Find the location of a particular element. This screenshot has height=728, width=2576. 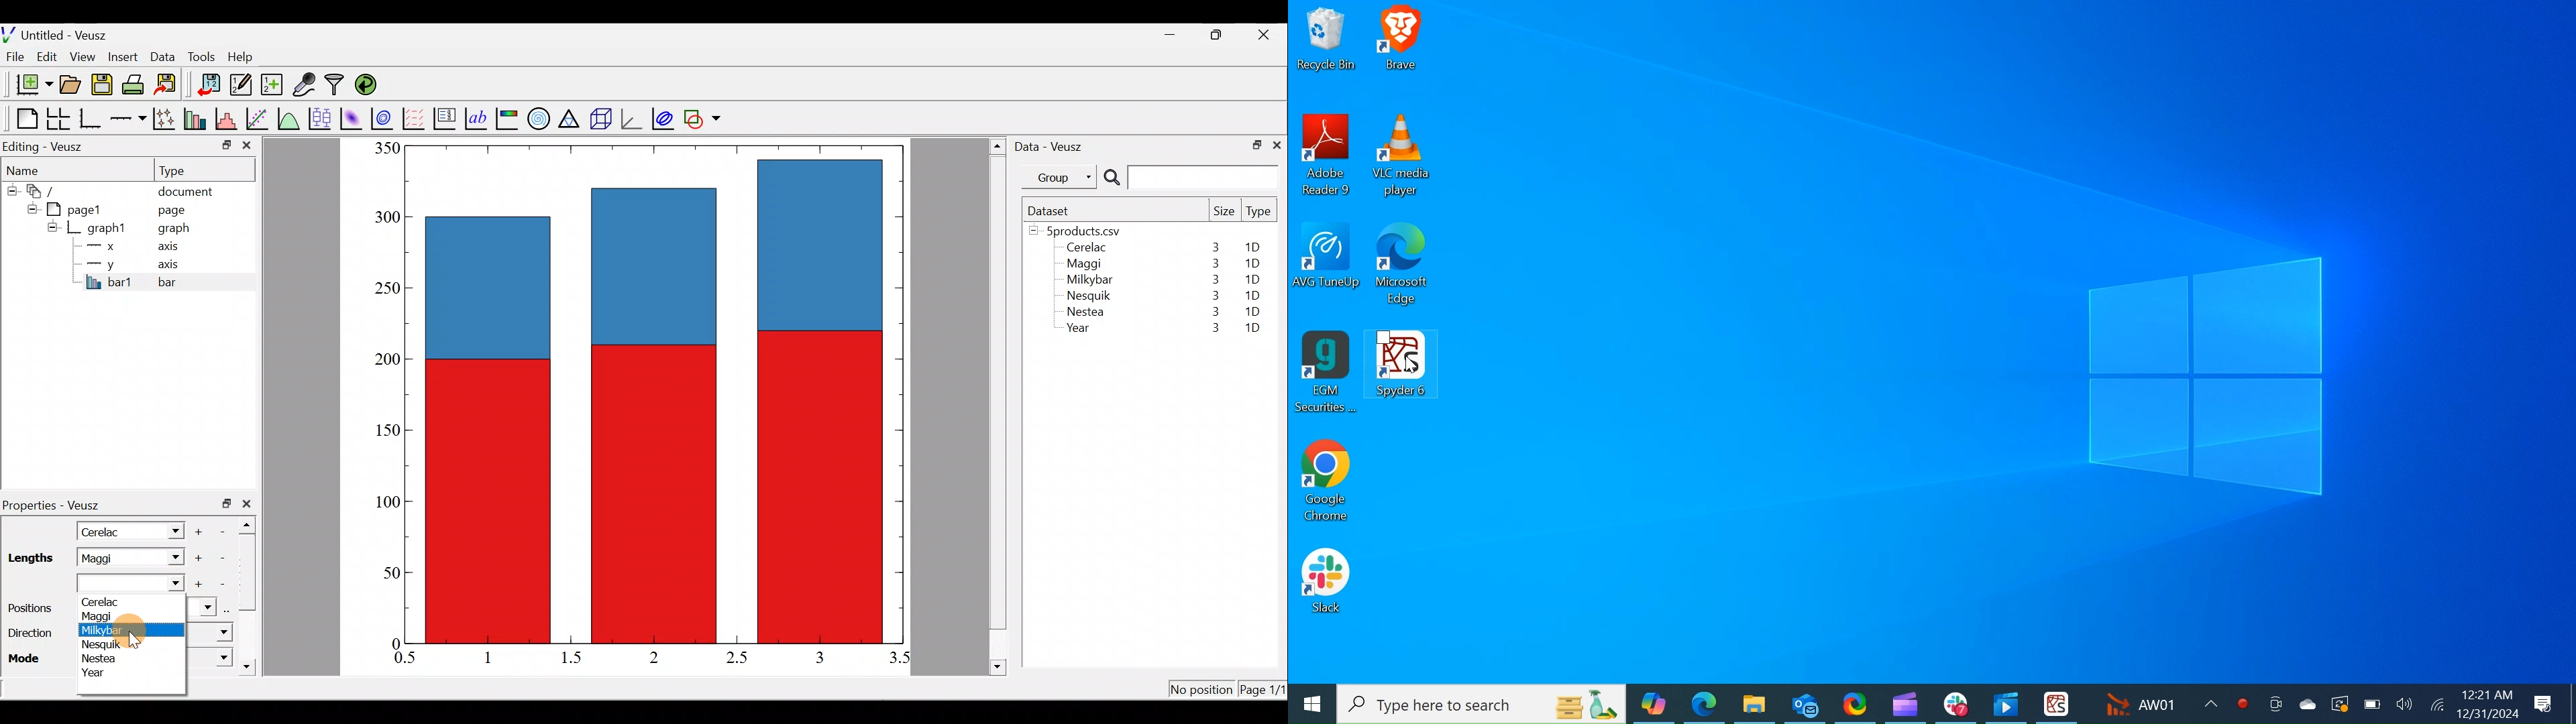

3 is located at coordinates (1212, 314).